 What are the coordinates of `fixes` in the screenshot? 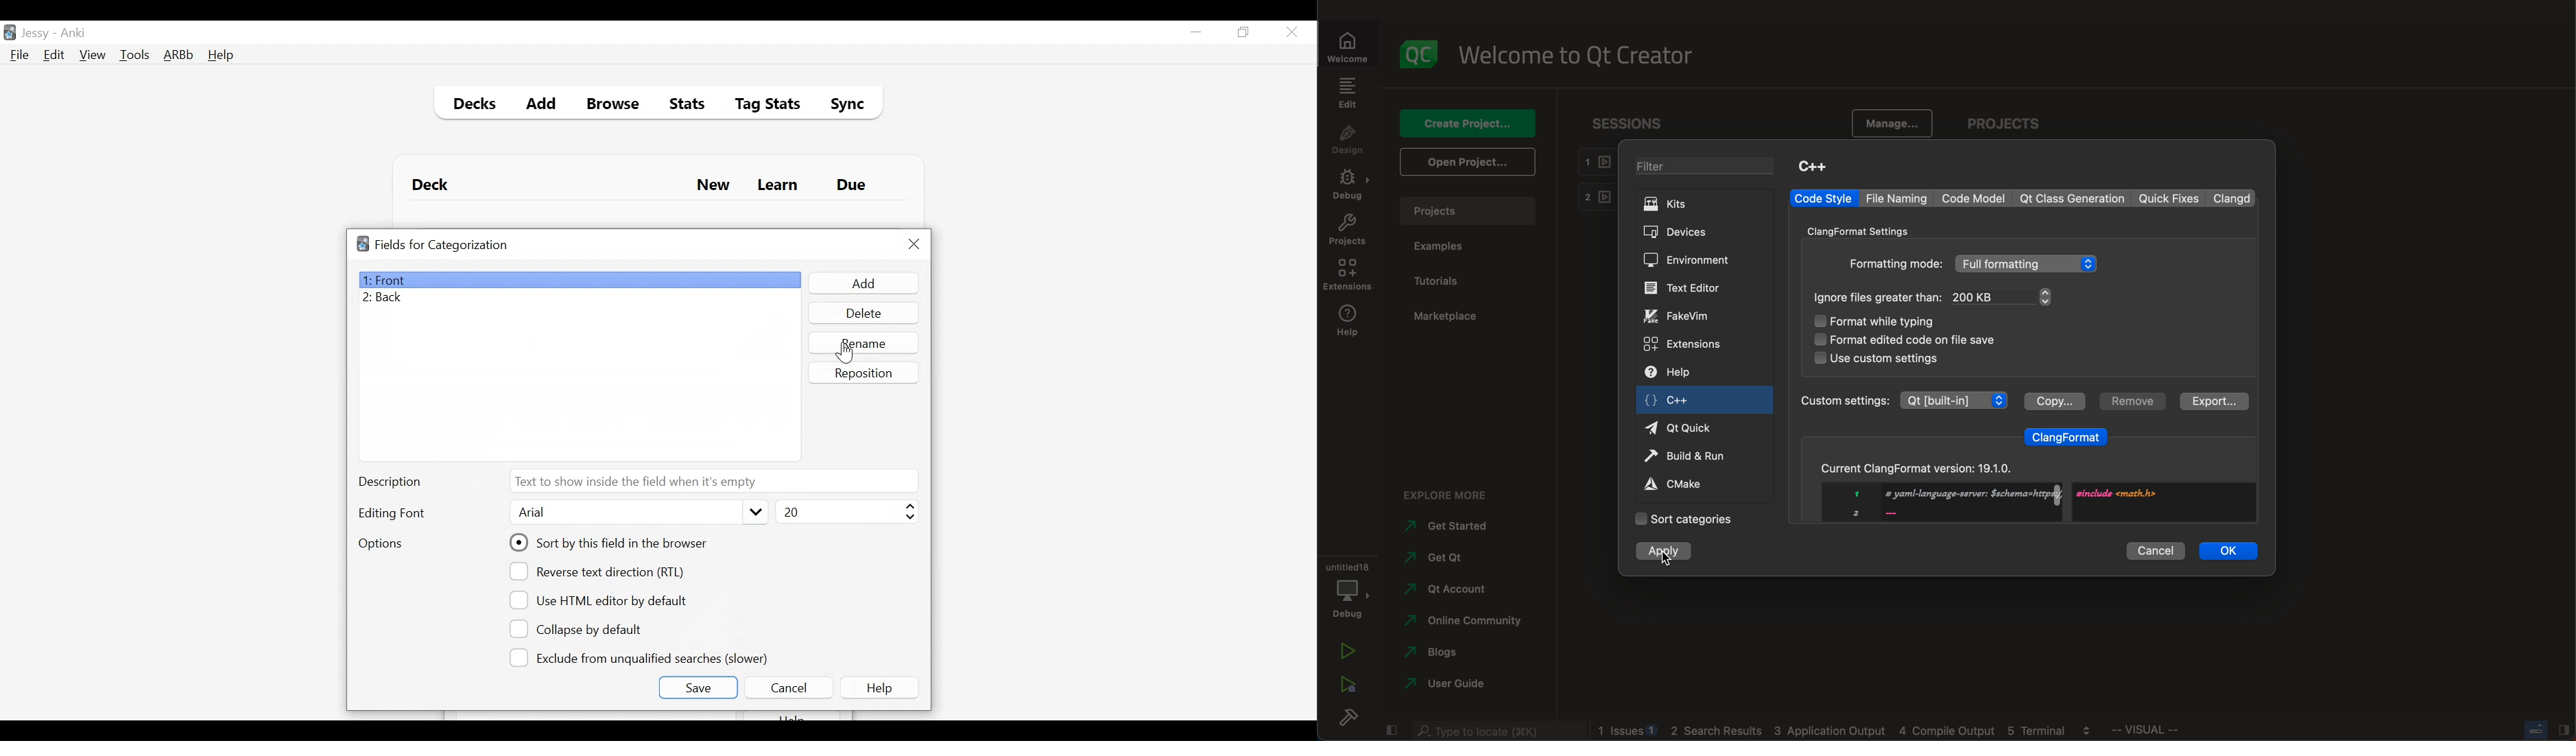 It's located at (2170, 199).